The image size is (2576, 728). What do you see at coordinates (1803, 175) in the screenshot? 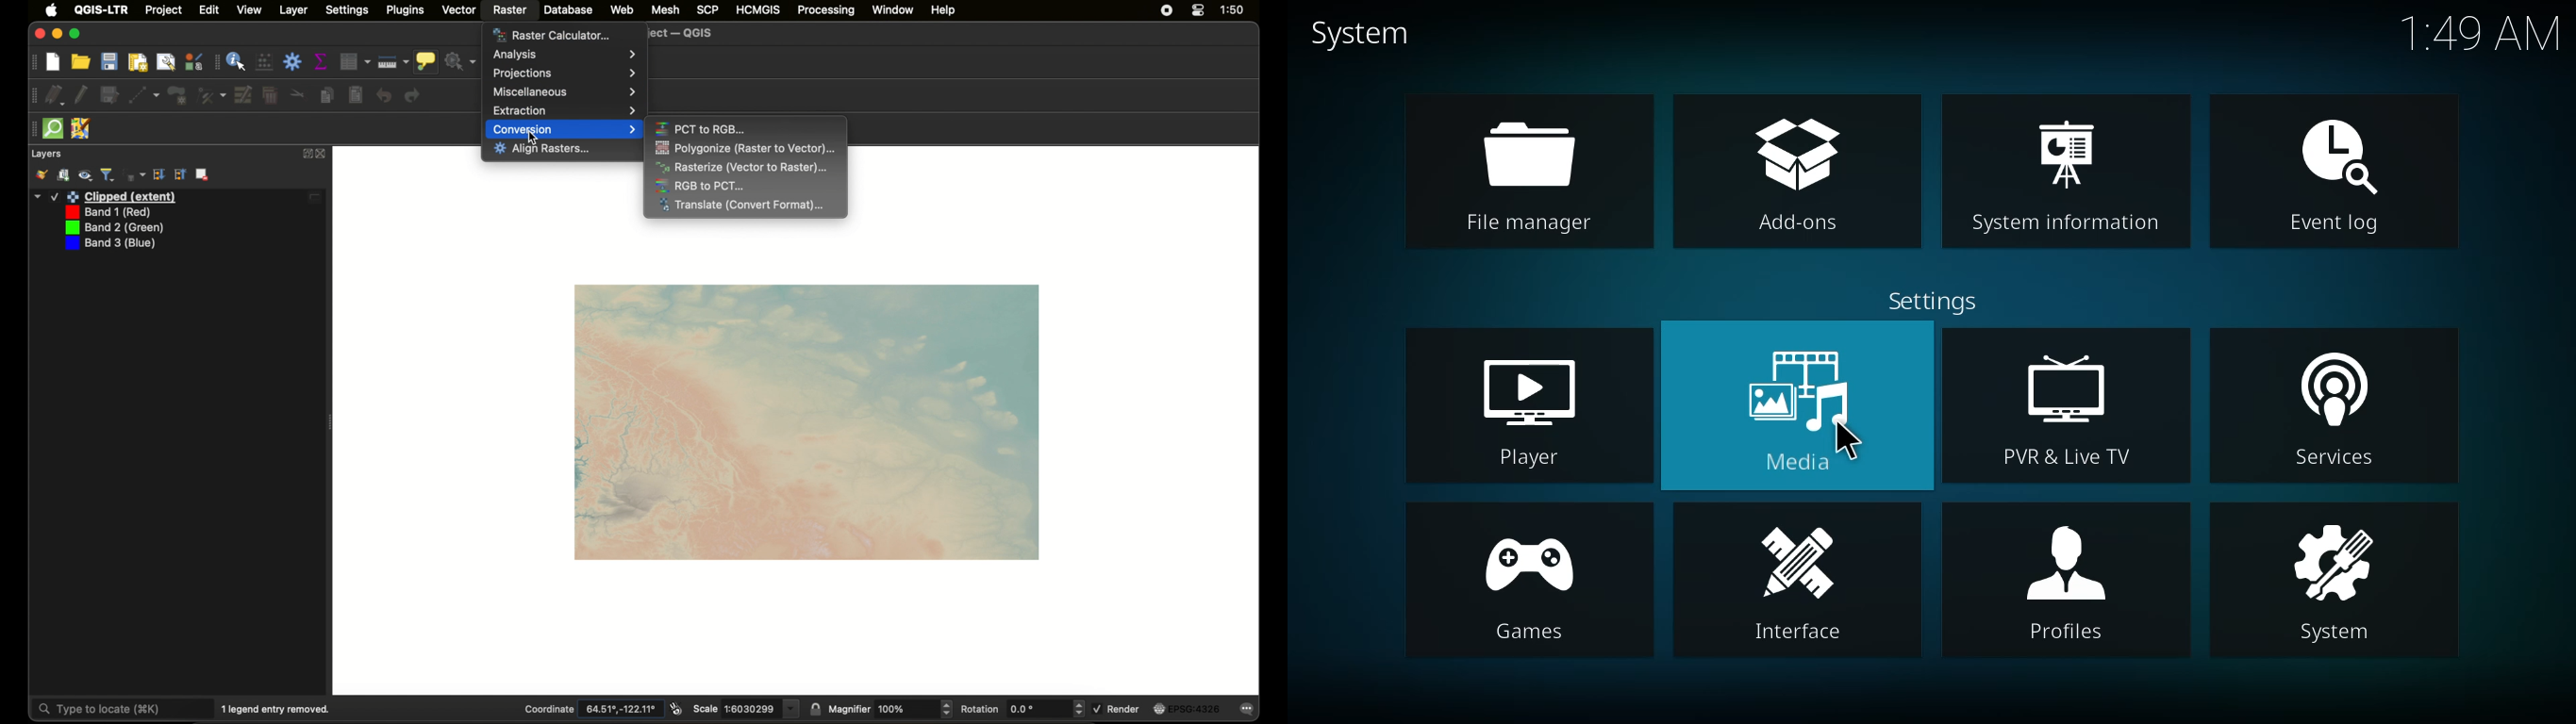
I see `add-ons` at bounding box center [1803, 175].